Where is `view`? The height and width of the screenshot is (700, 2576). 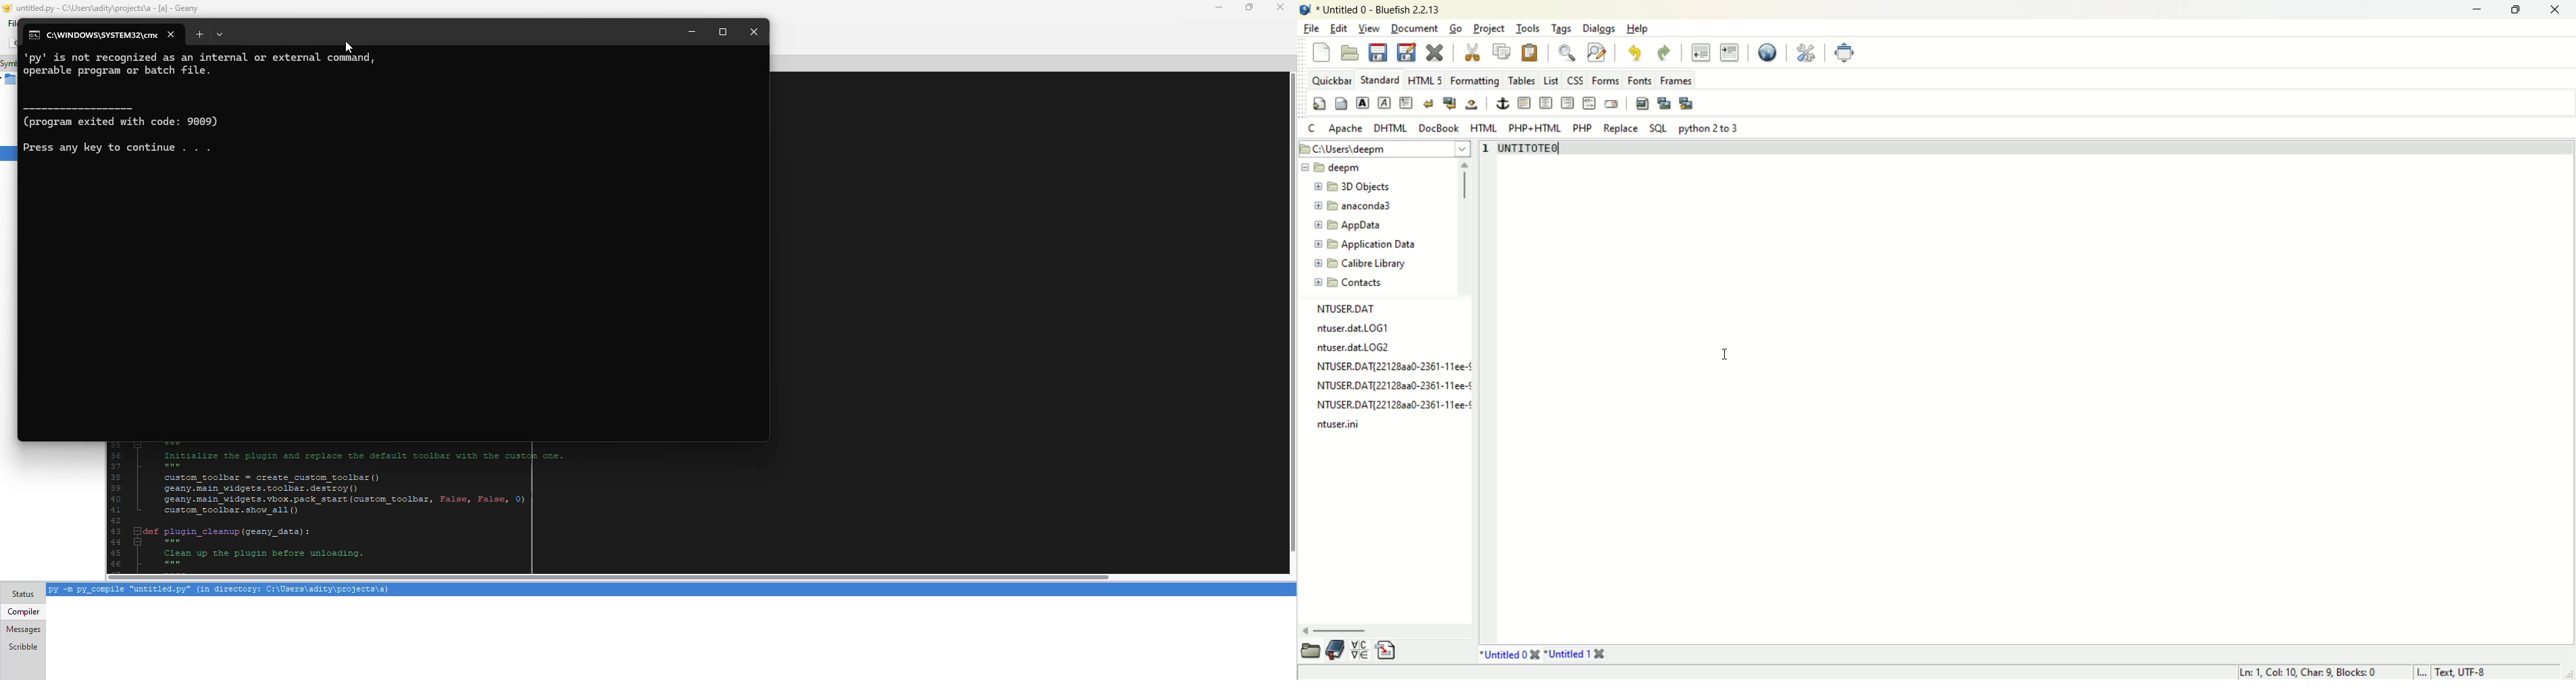 view is located at coordinates (1370, 28).